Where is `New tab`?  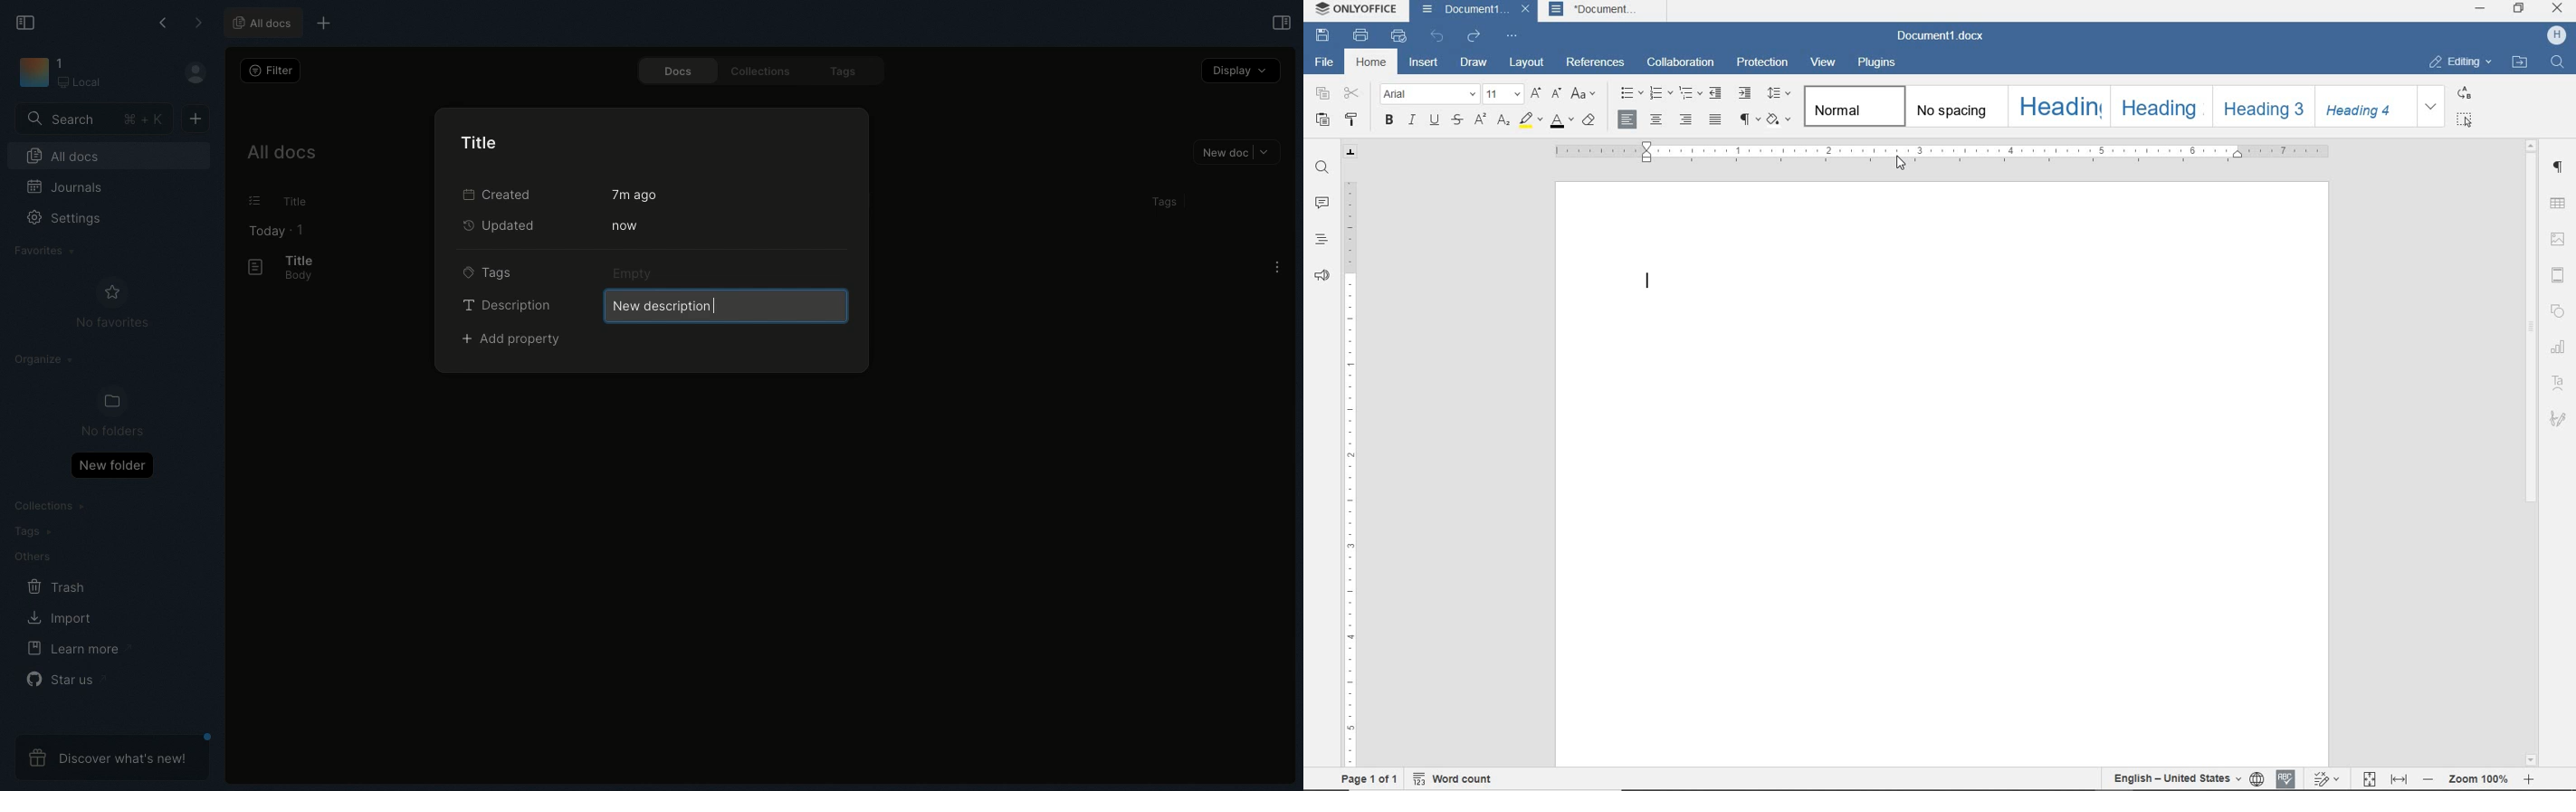
New tab is located at coordinates (320, 24).